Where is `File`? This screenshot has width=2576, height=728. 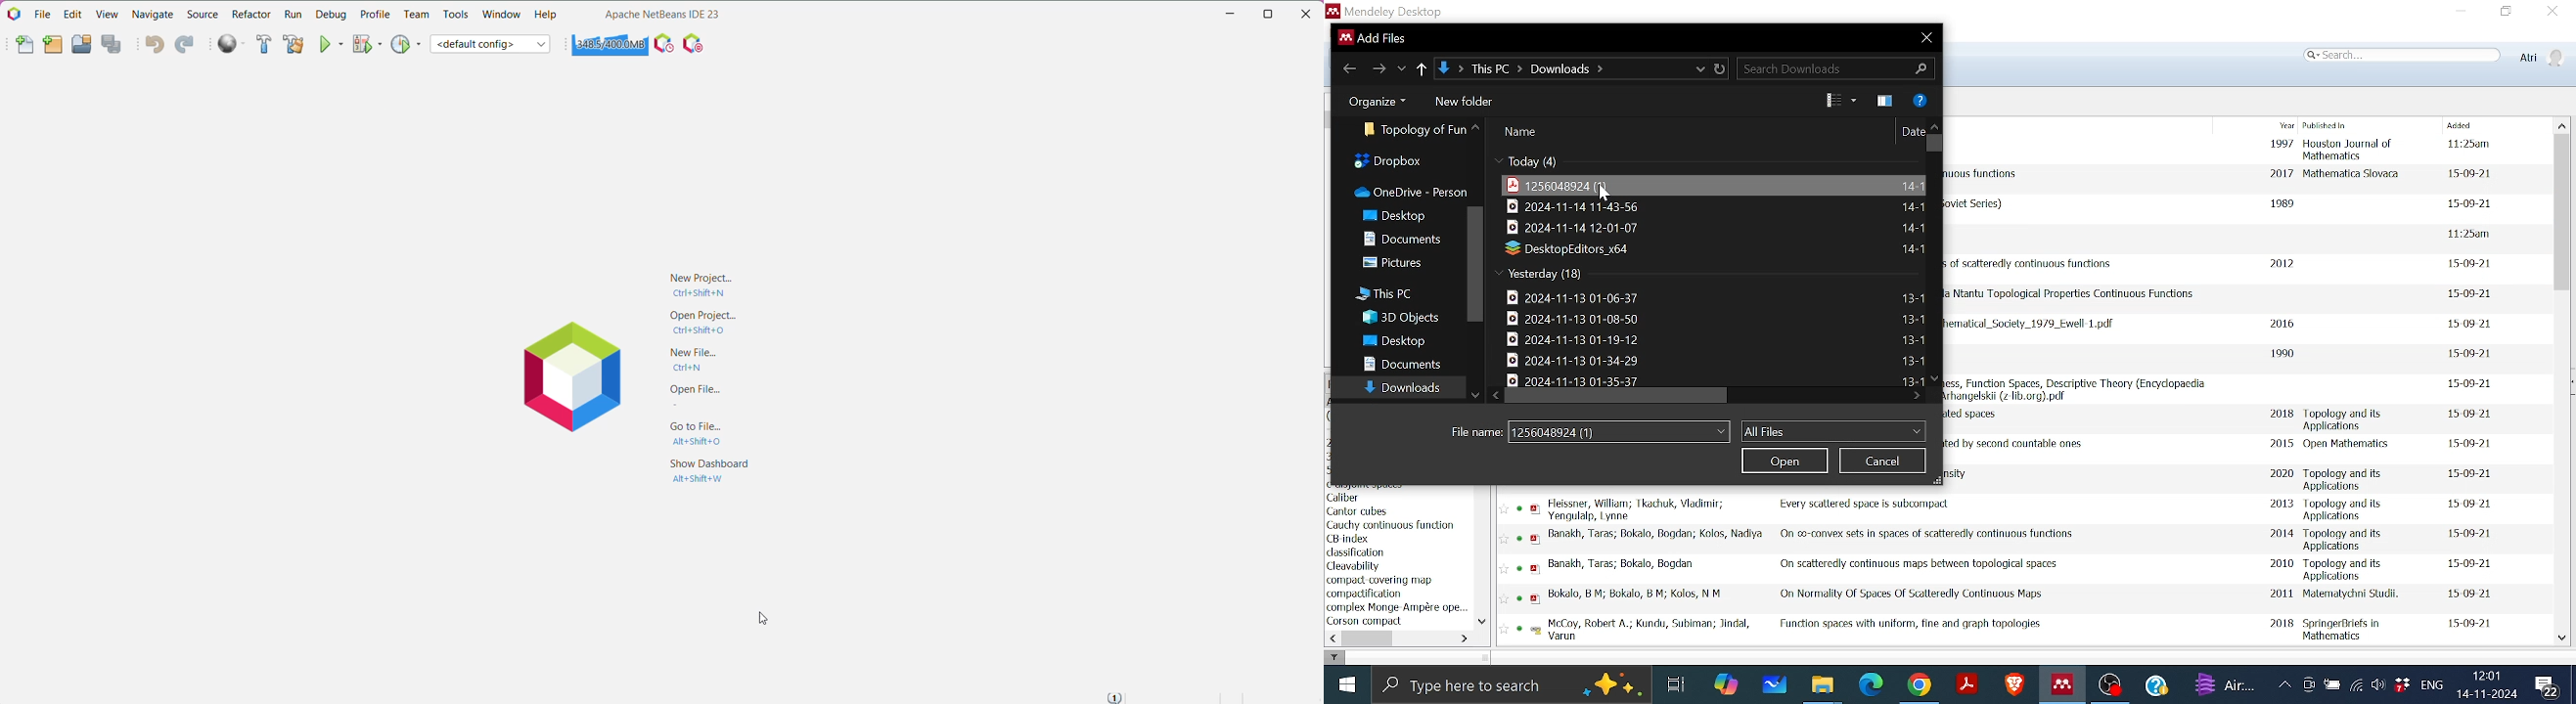
File is located at coordinates (1575, 229).